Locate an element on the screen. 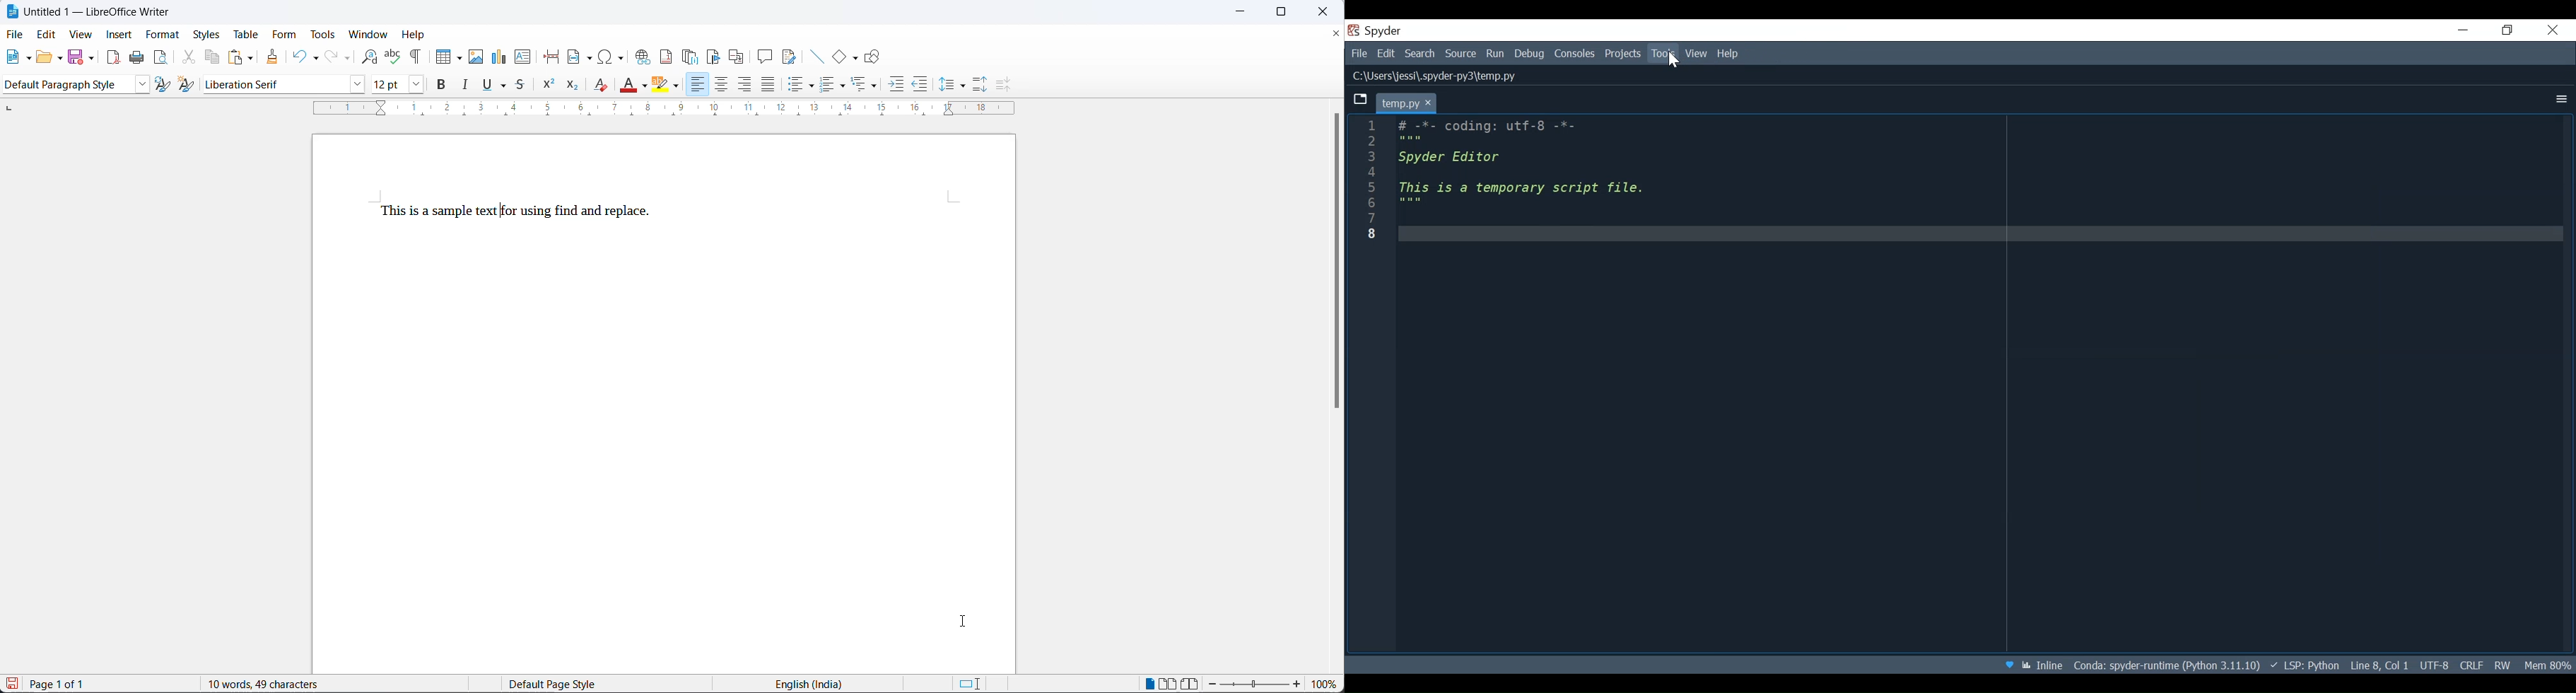  maximize is located at coordinates (1292, 13).